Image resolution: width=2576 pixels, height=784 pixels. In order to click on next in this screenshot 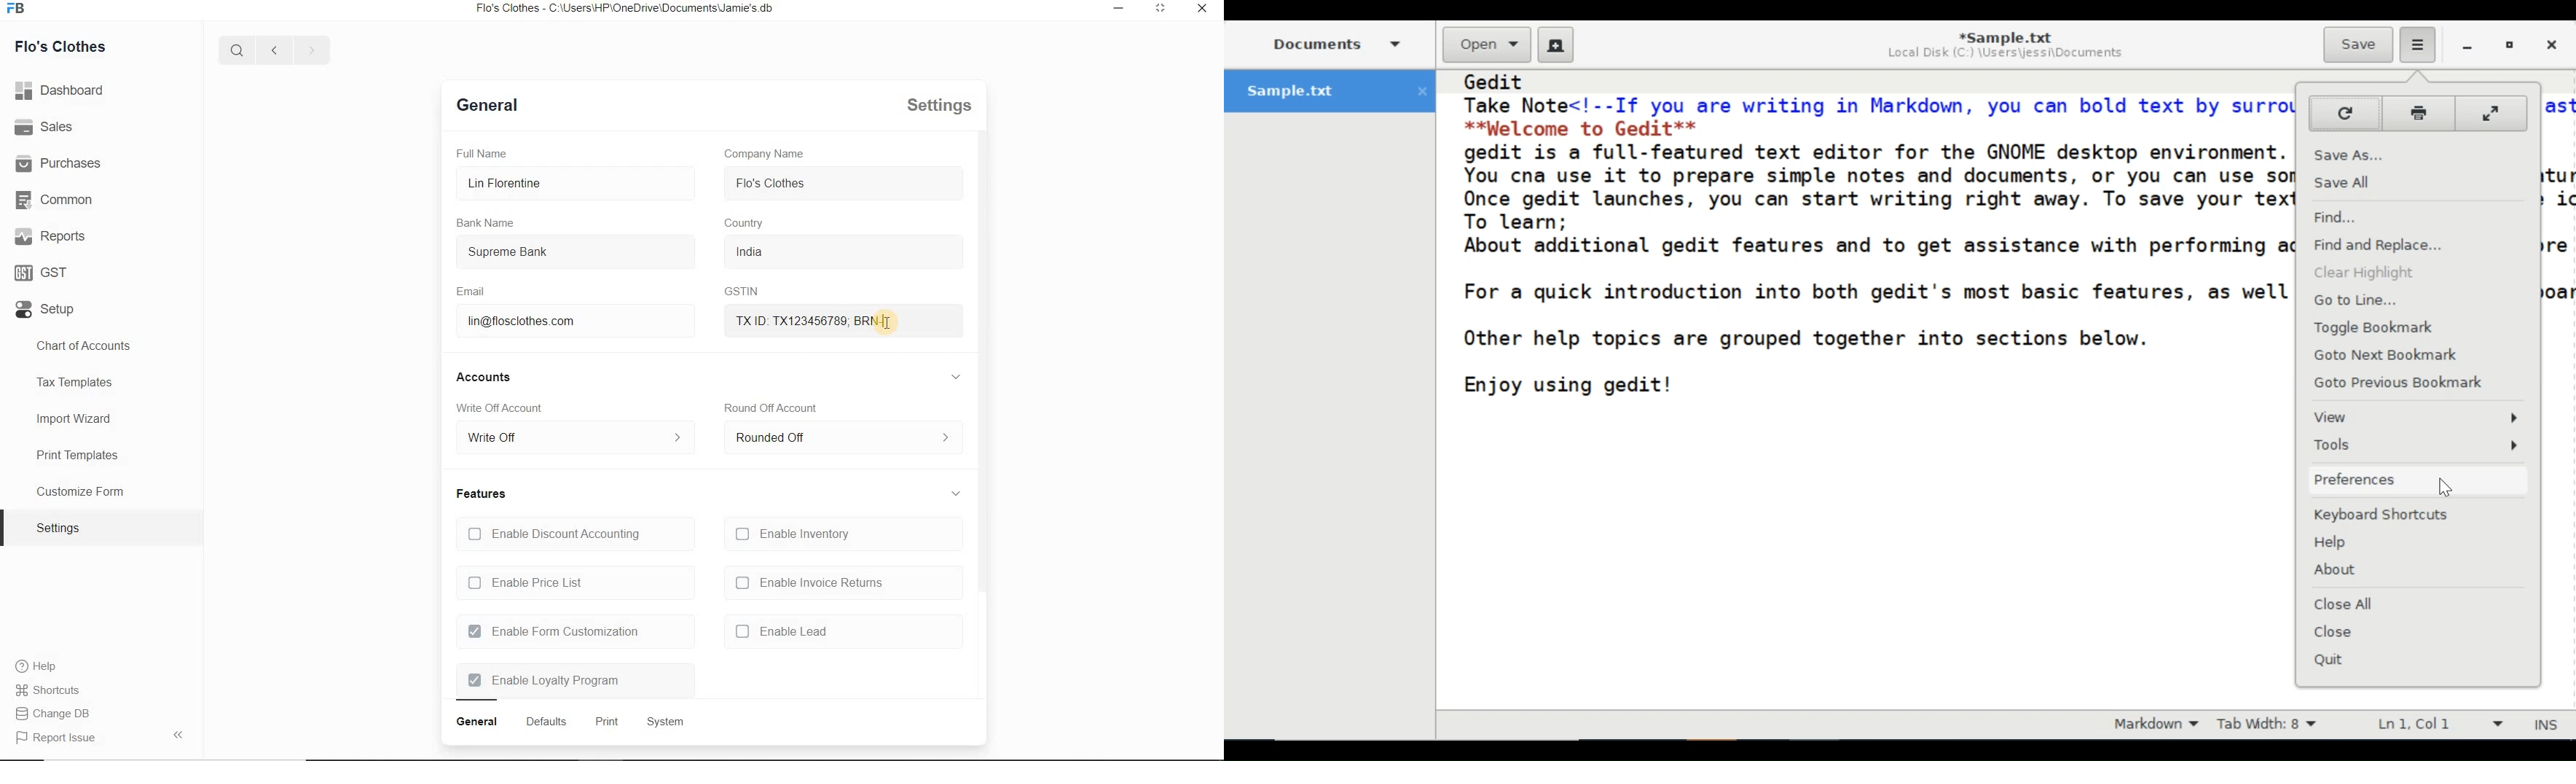, I will do `click(309, 50)`.